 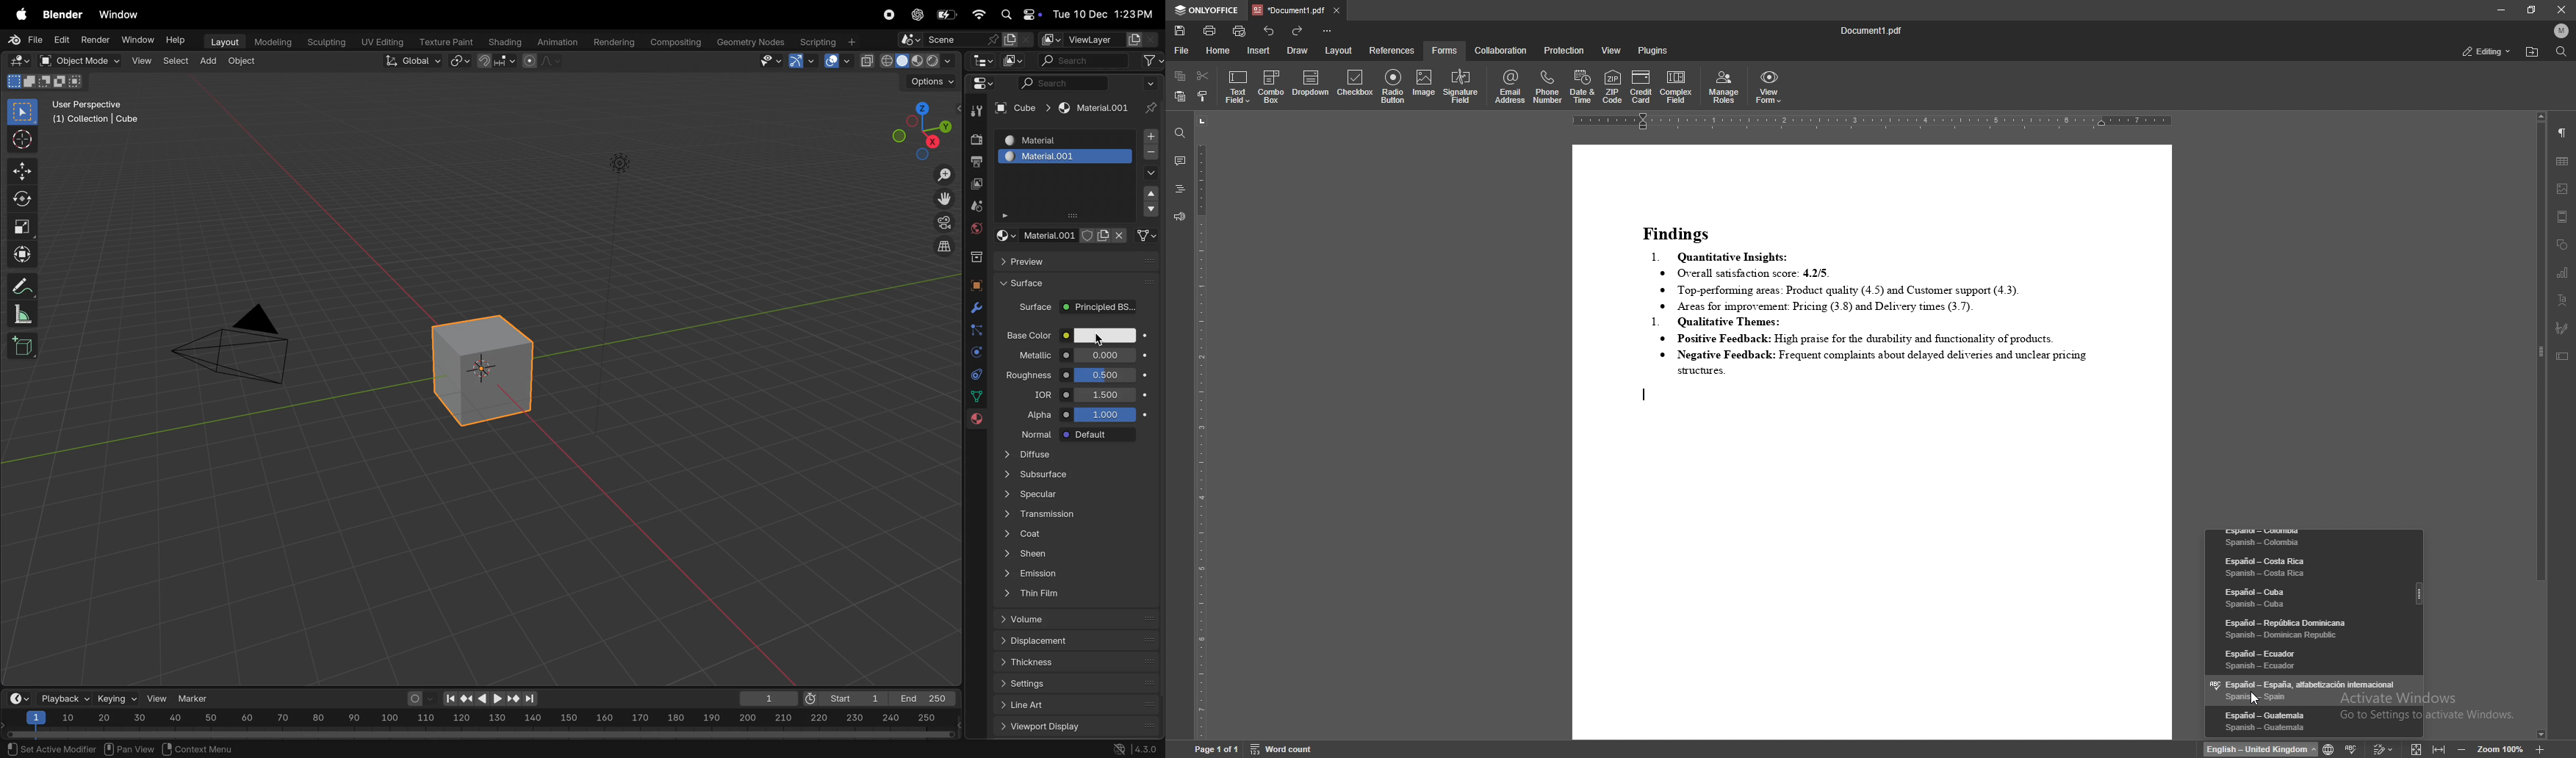 What do you see at coordinates (1067, 157) in the screenshot?
I see `matrerial 001` at bounding box center [1067, 157].